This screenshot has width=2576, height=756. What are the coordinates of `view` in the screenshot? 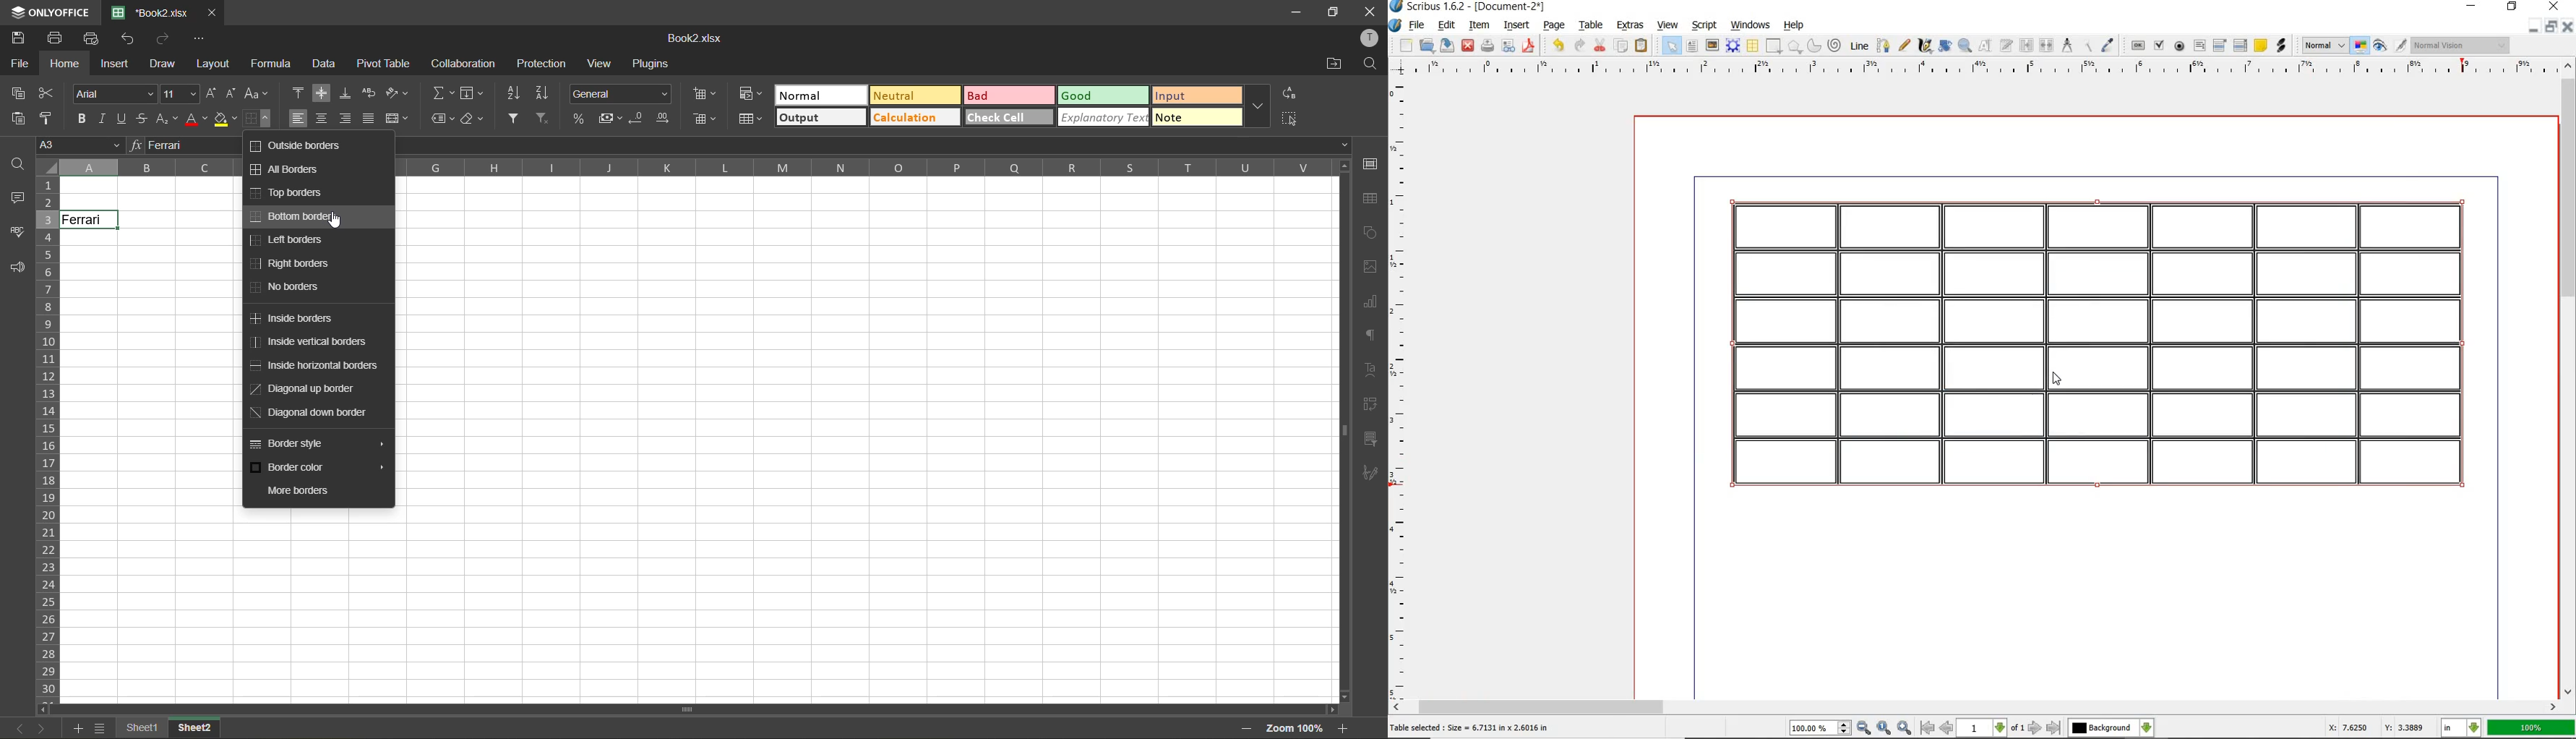 It's located at (603, 64).